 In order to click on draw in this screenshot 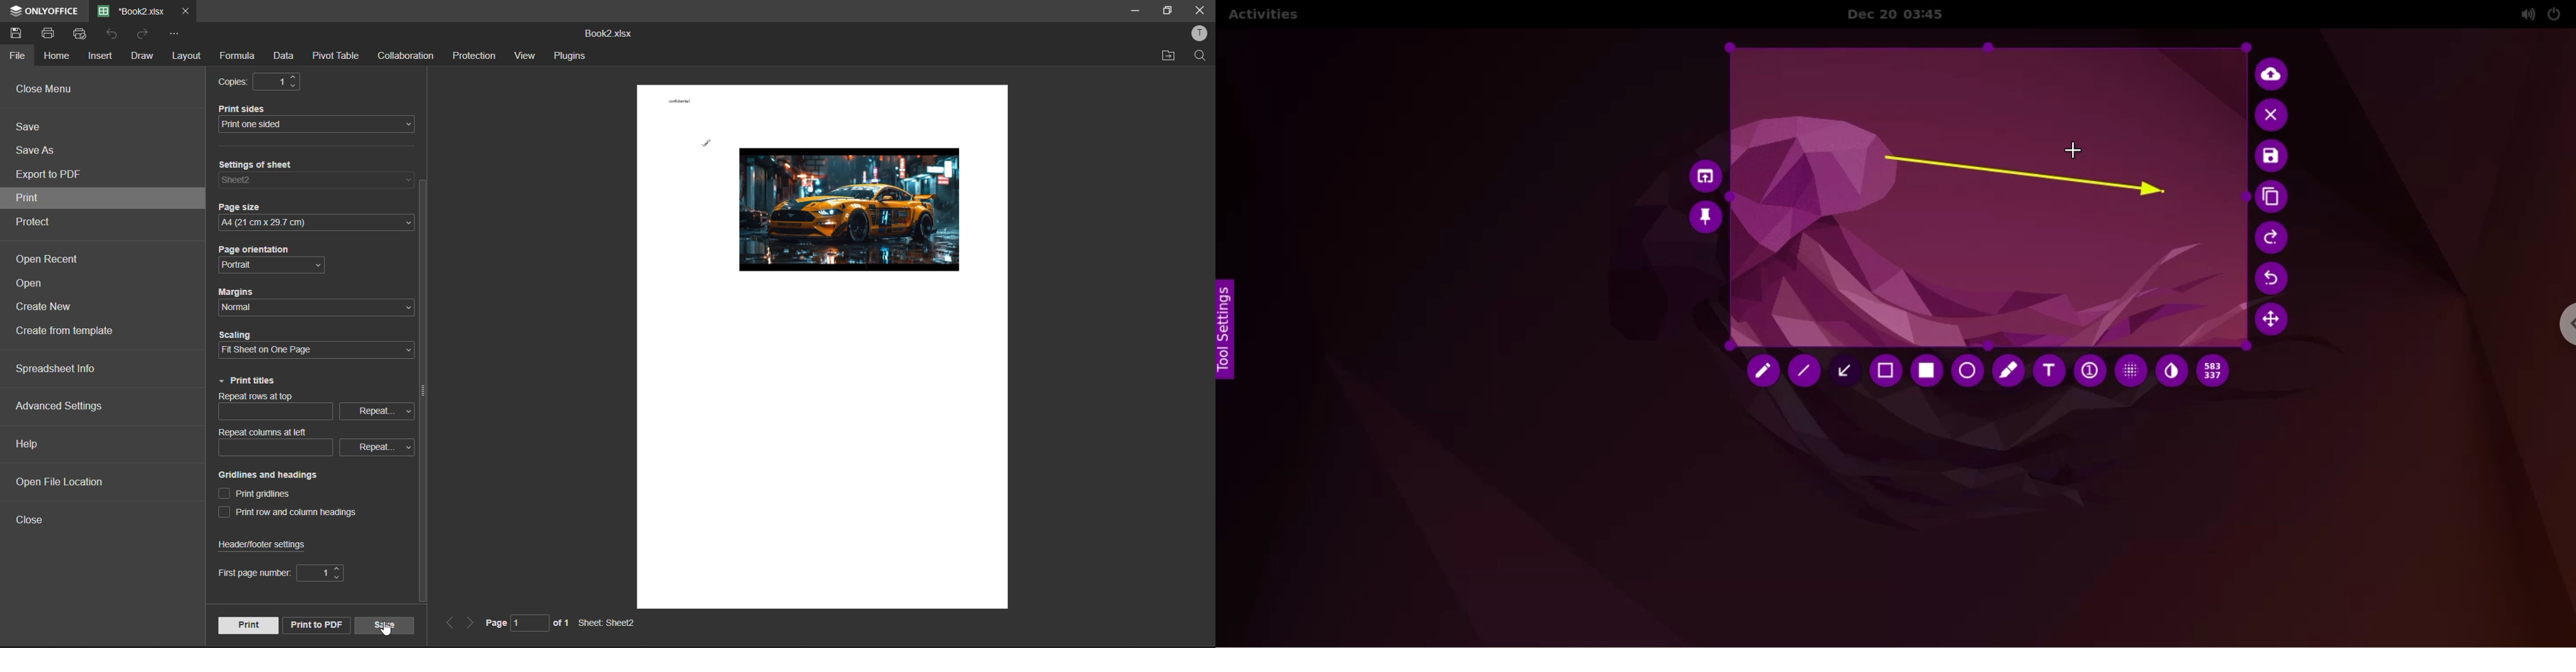, I will do `click(141, 55)`.